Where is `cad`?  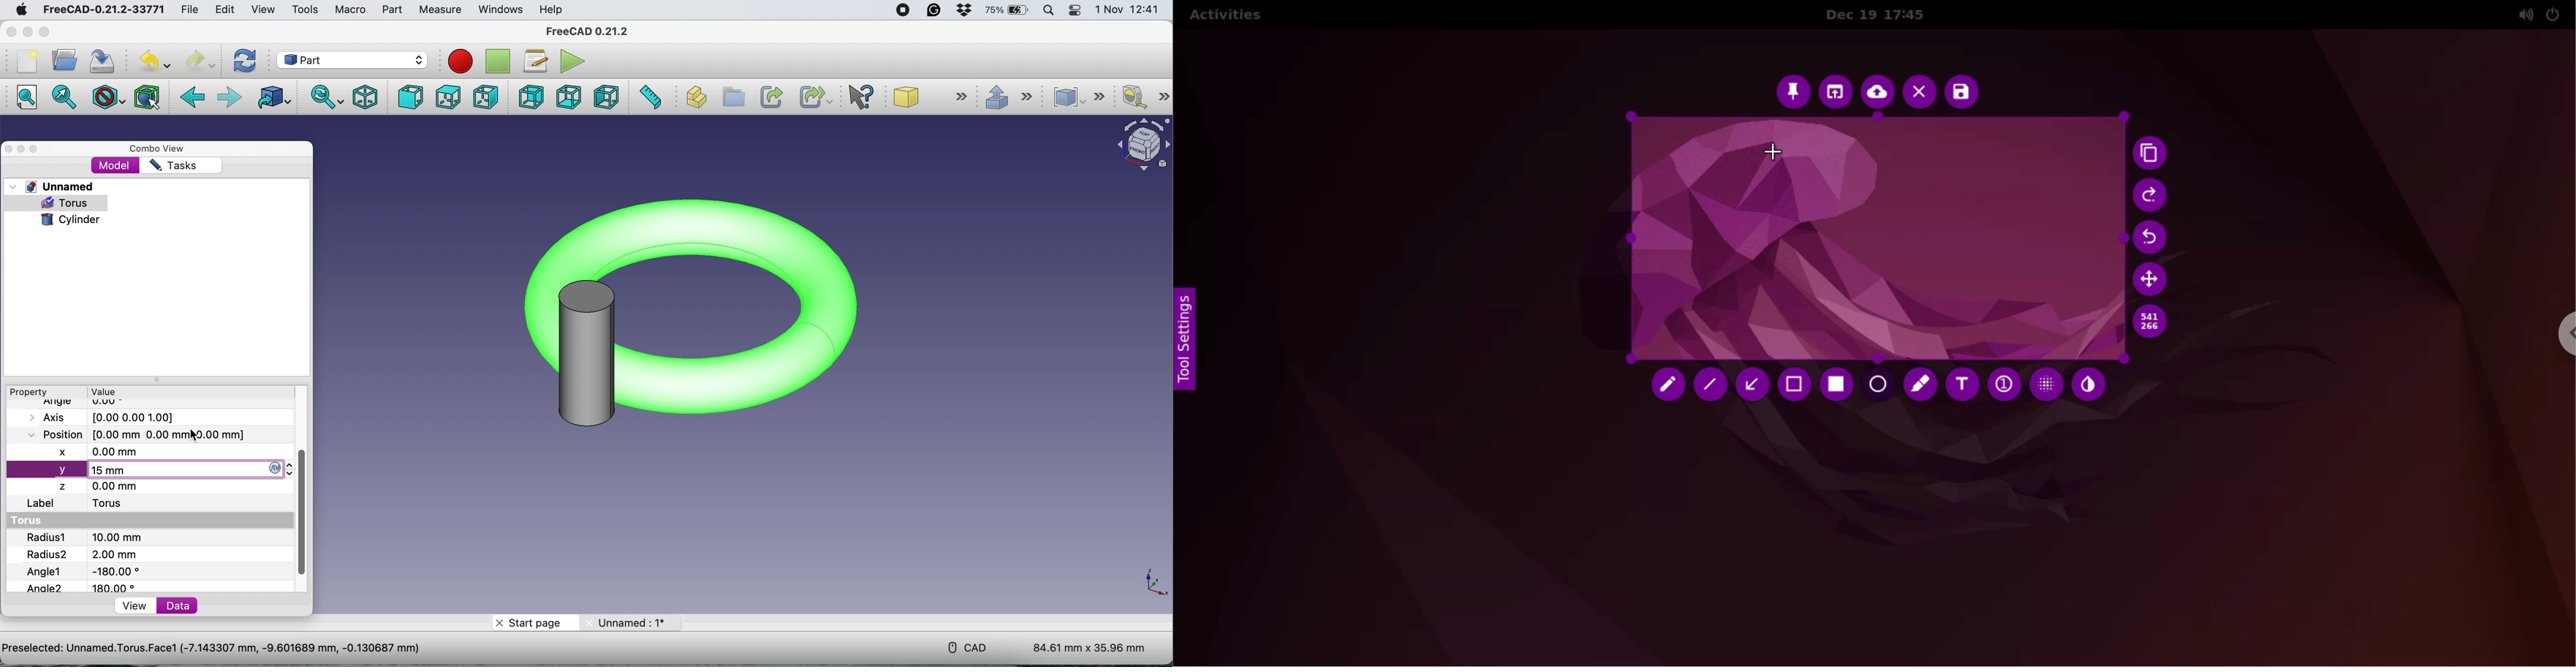
cad is located at coordinates (969, 647).